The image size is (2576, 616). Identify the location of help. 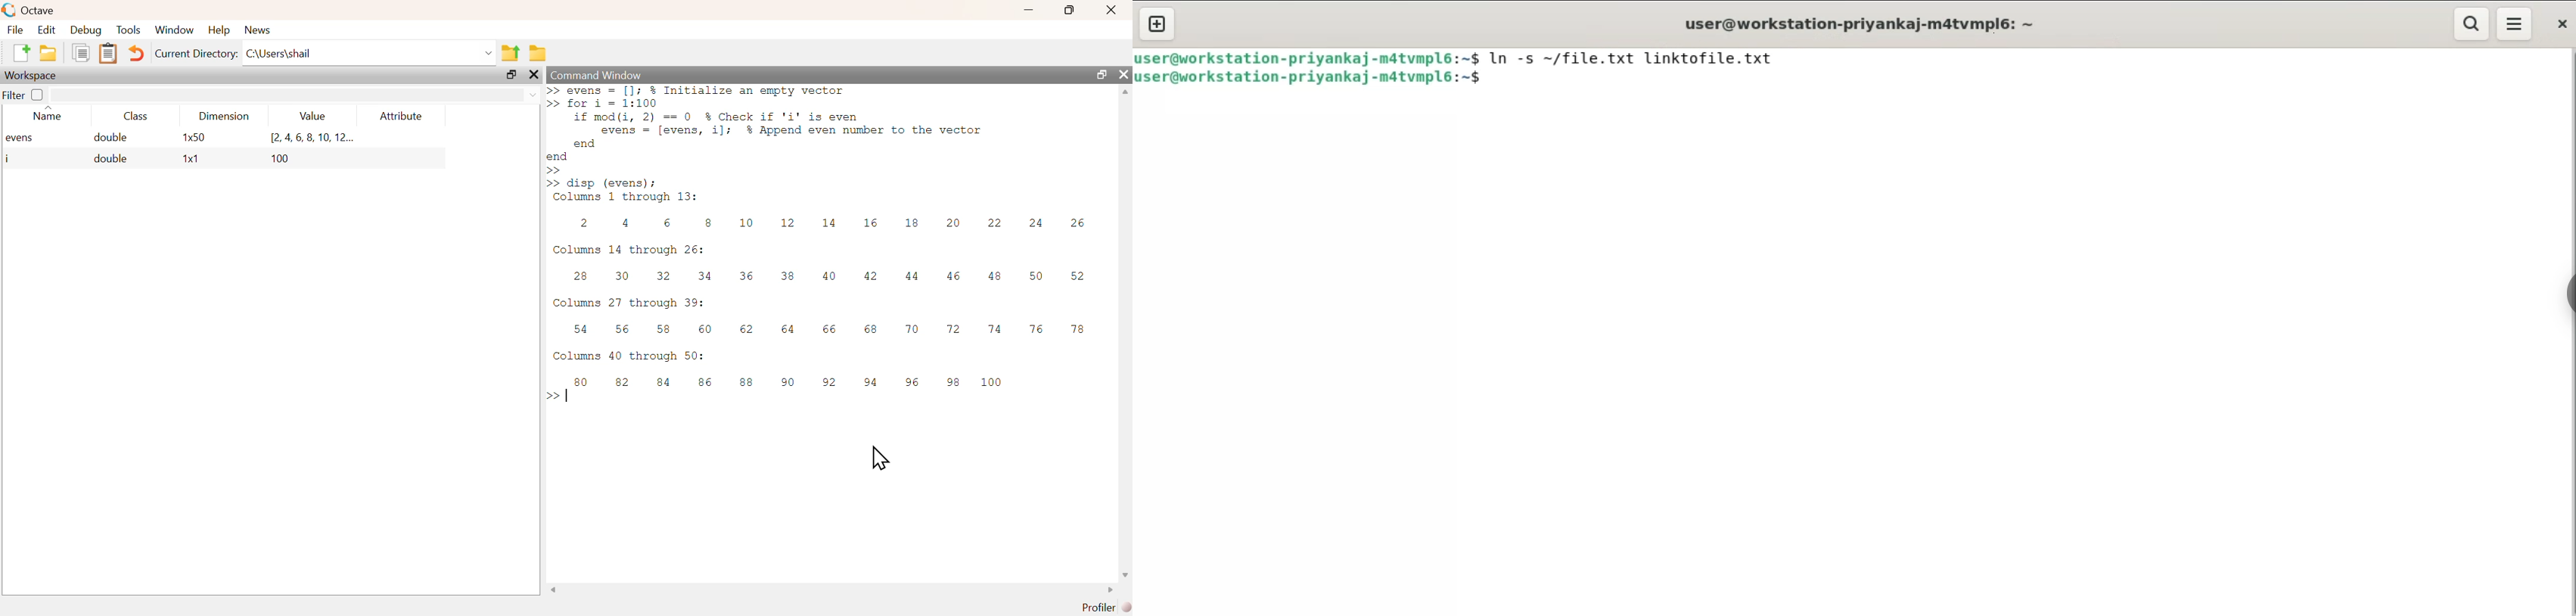
(218, 29).